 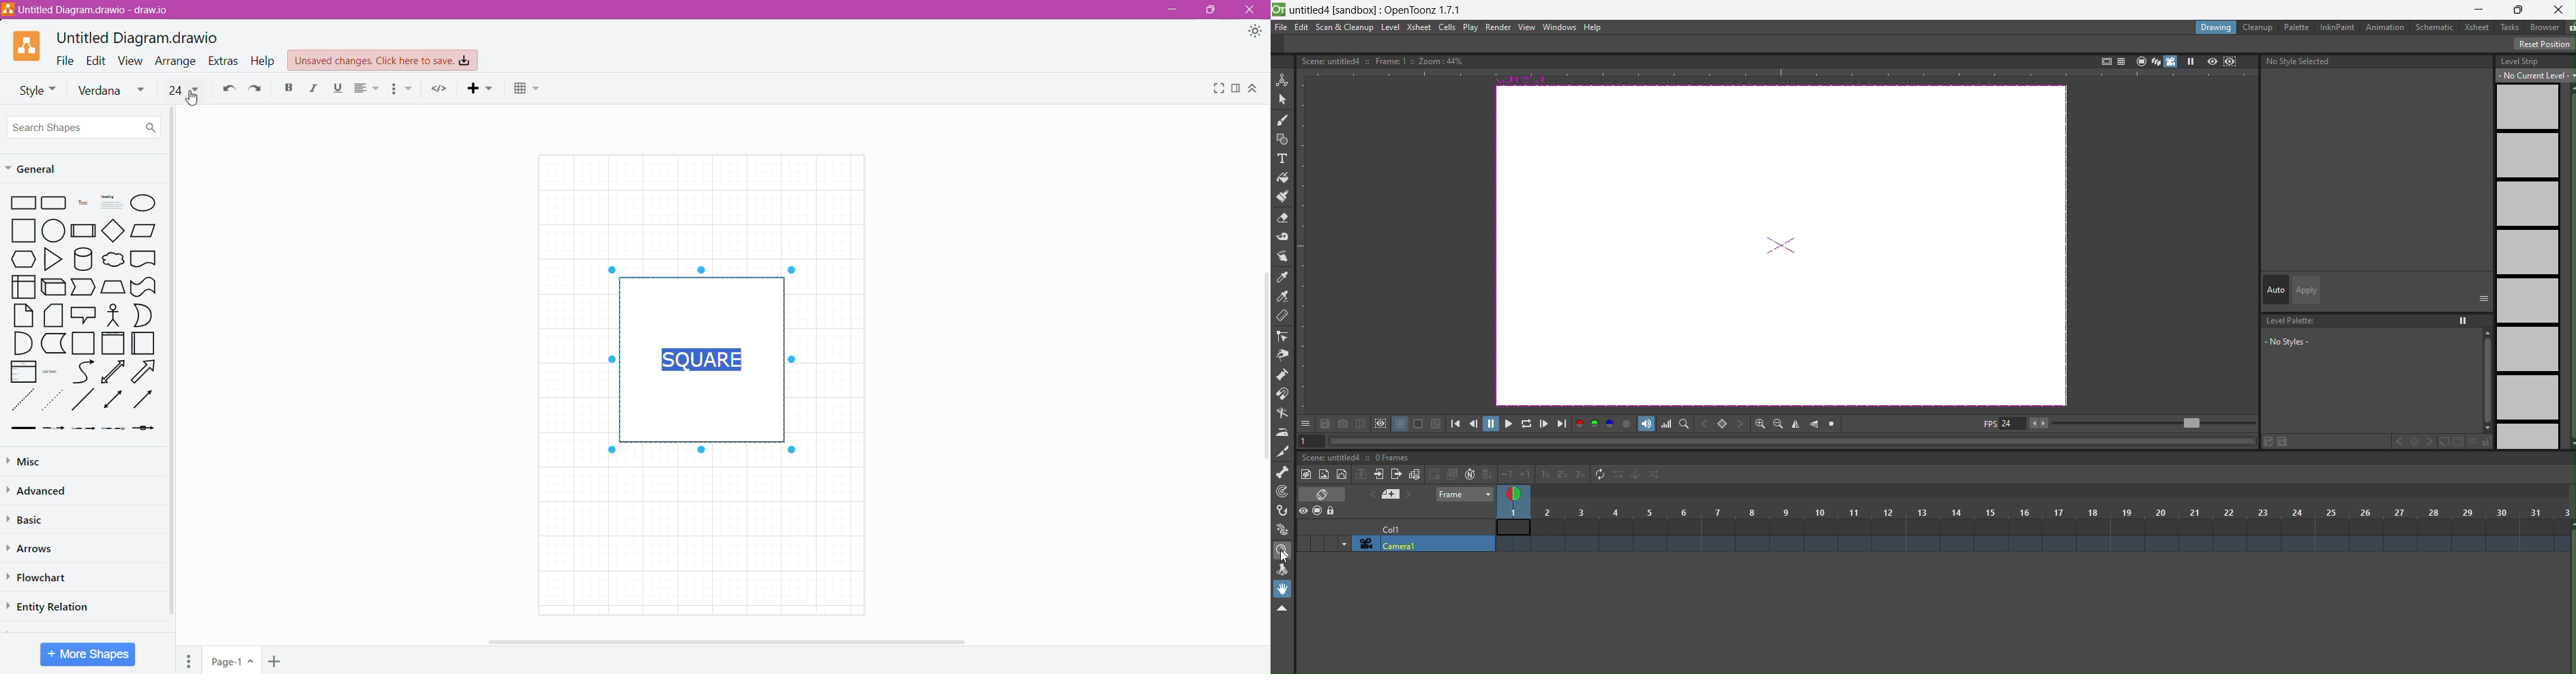 What do you see at coordinates (191, 100) in the screenshot?
I see `Cursor on font size` at bounding box center [191, 100].